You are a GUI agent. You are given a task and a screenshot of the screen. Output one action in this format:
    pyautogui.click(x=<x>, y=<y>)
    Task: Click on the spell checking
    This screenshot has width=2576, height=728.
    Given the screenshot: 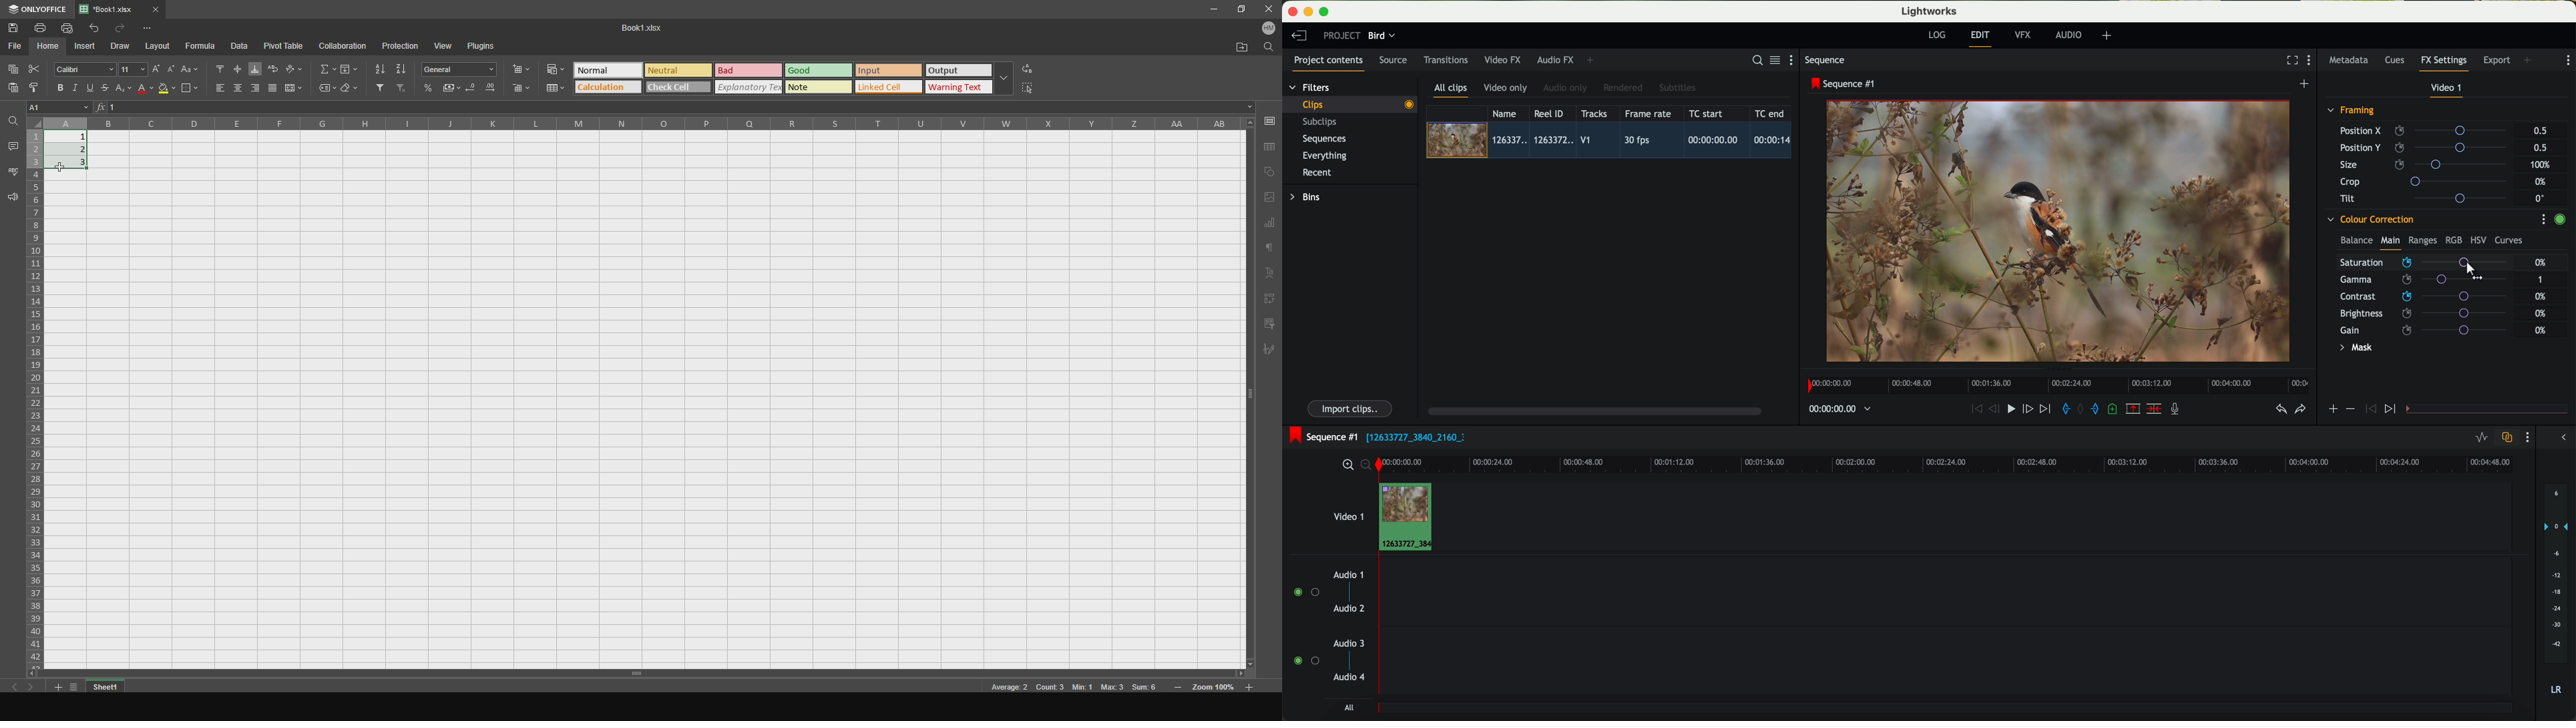 What is the action you would take?
    pyautogui.click(x=13, y=171)
    